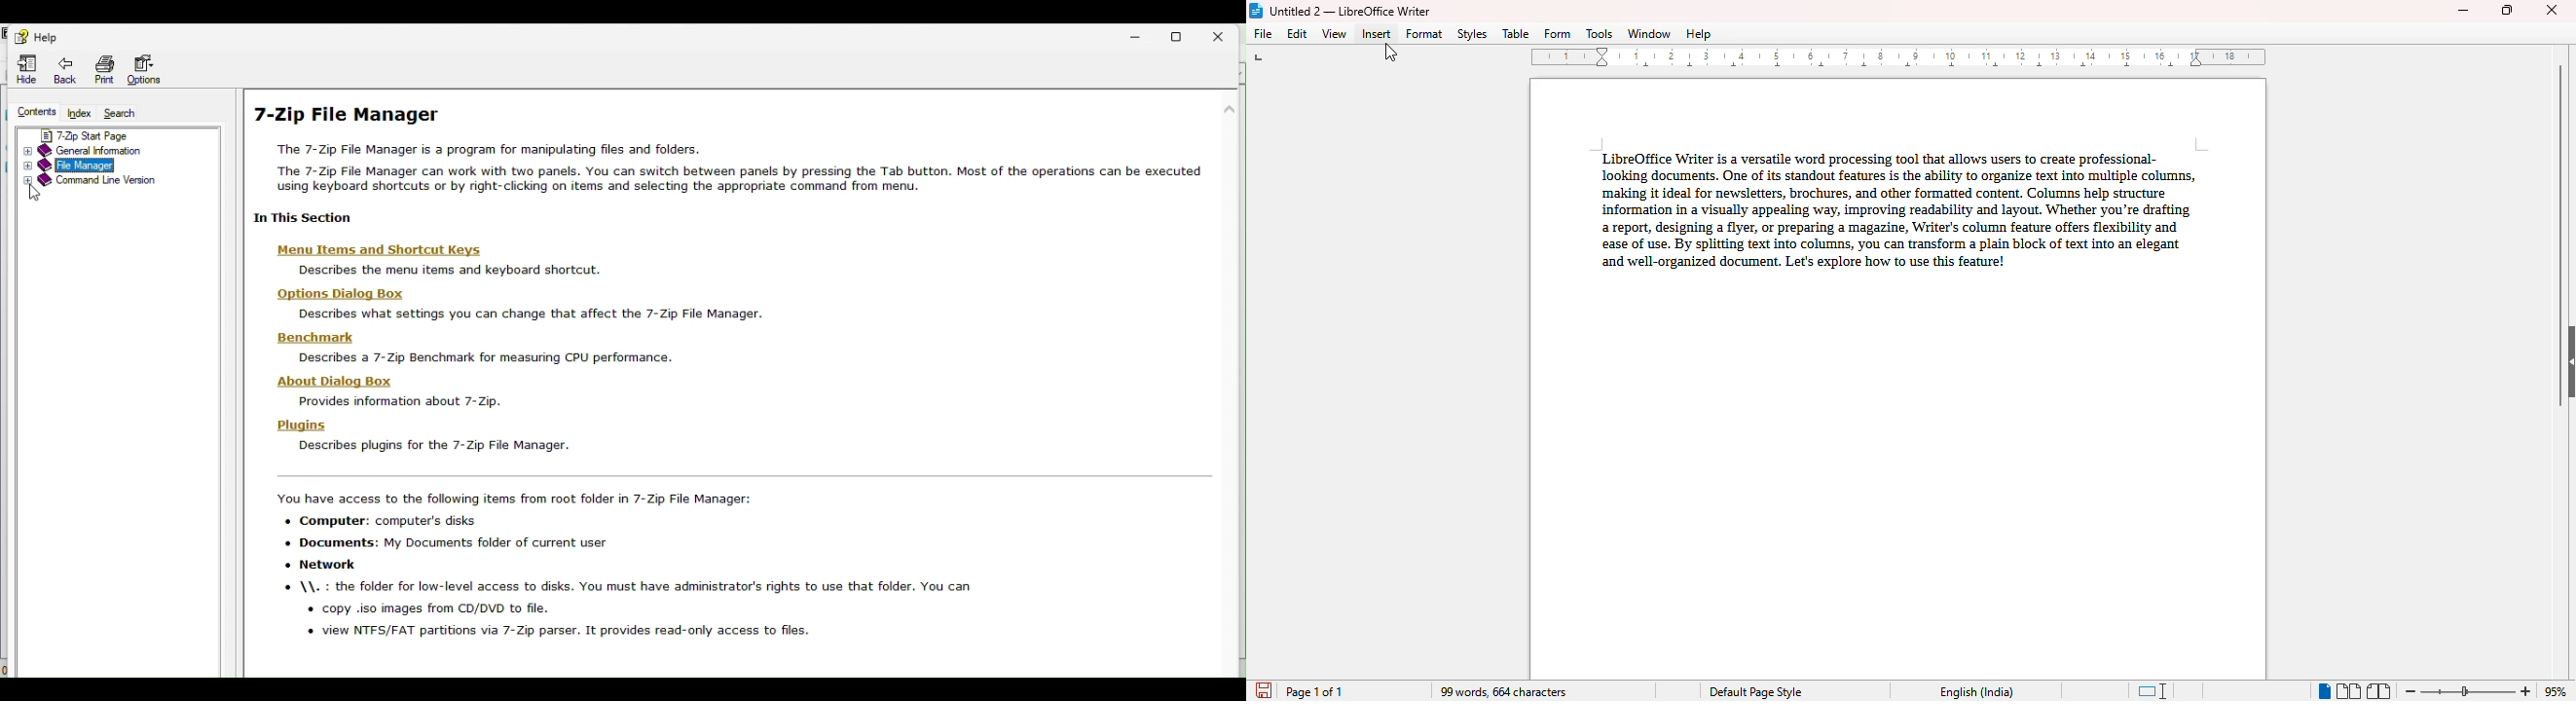 This screenshot has width=2576, height=728. Describe the element at coordinates (1976, 692) in the screenshot. I see `English (India)` at that location.